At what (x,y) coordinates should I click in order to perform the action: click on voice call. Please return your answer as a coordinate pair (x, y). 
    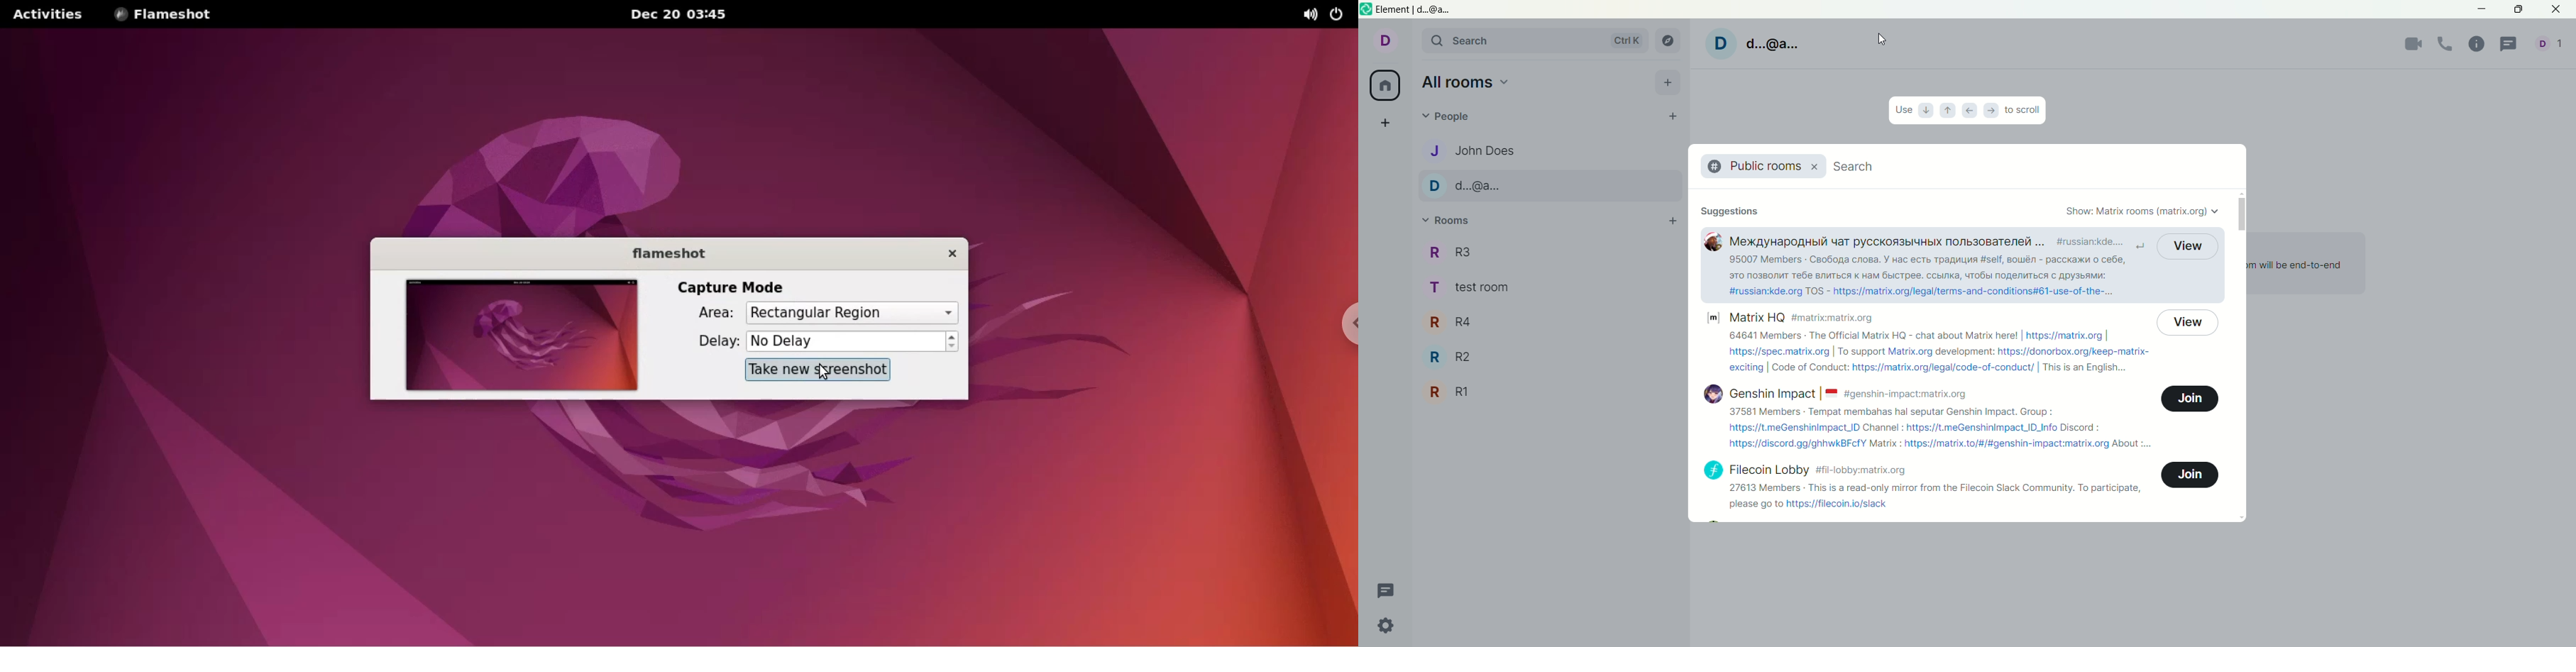
    Looking at the image, I should click on (2446, 44).